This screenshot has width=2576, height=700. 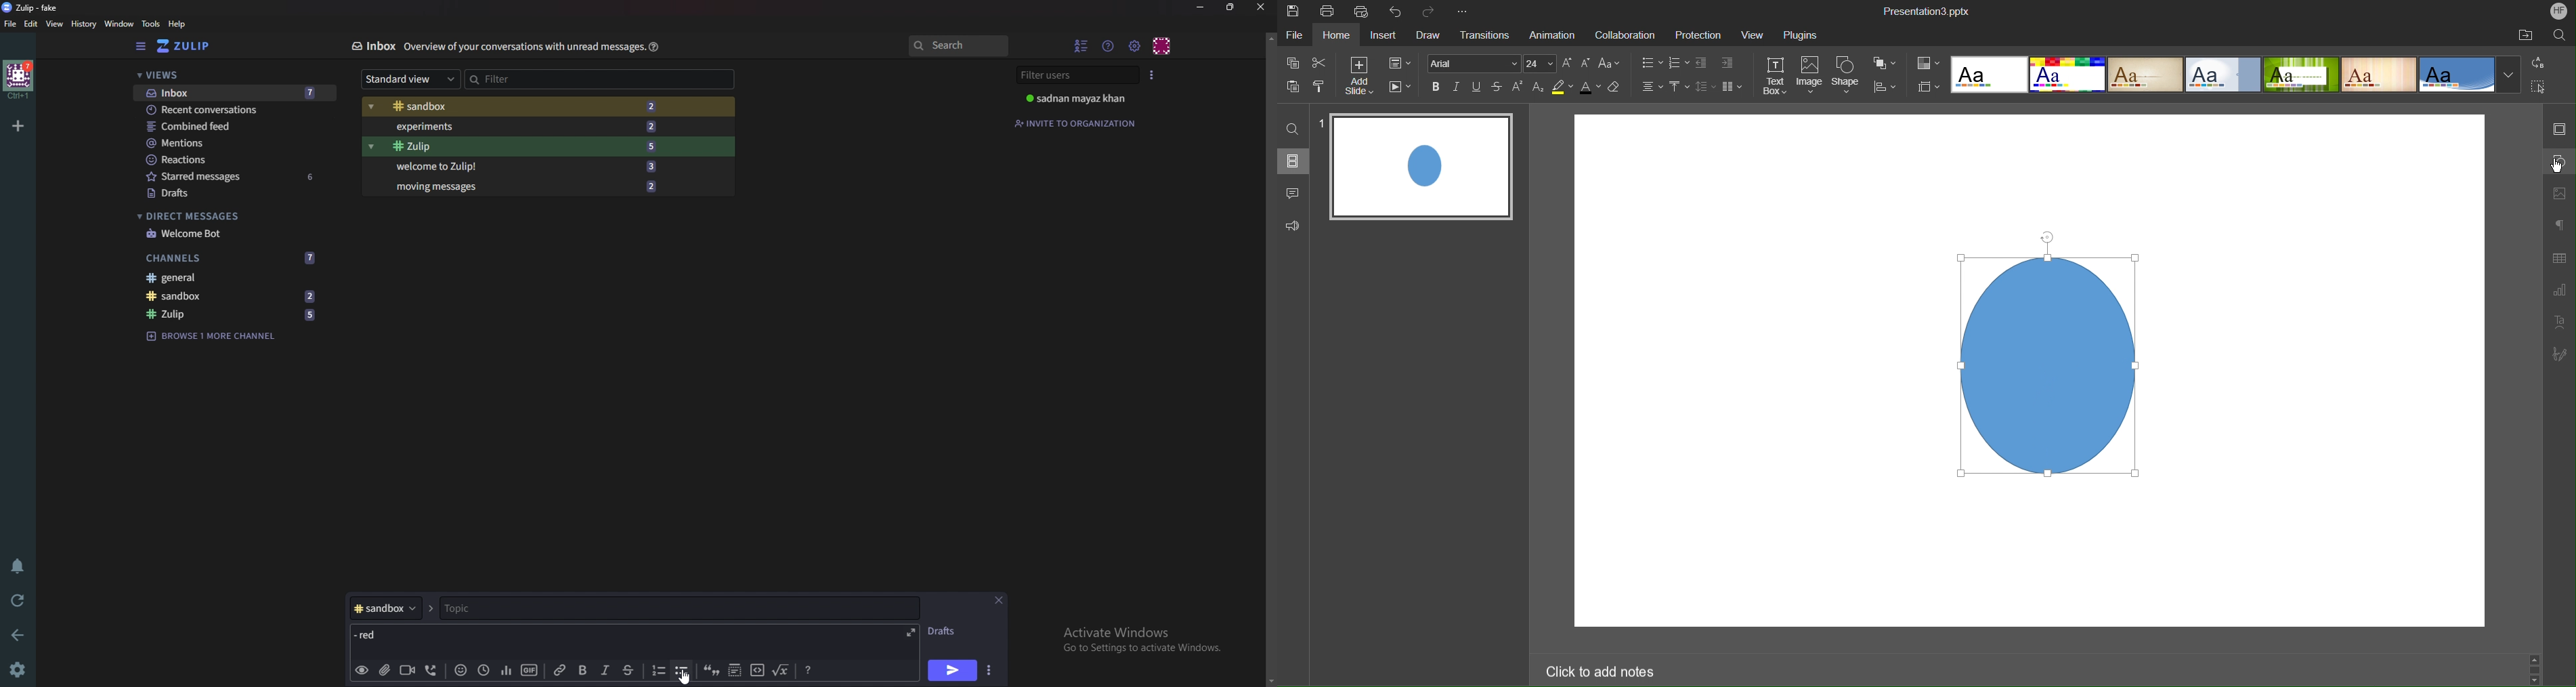 I want to click on expand, so click(x=909, y=632).